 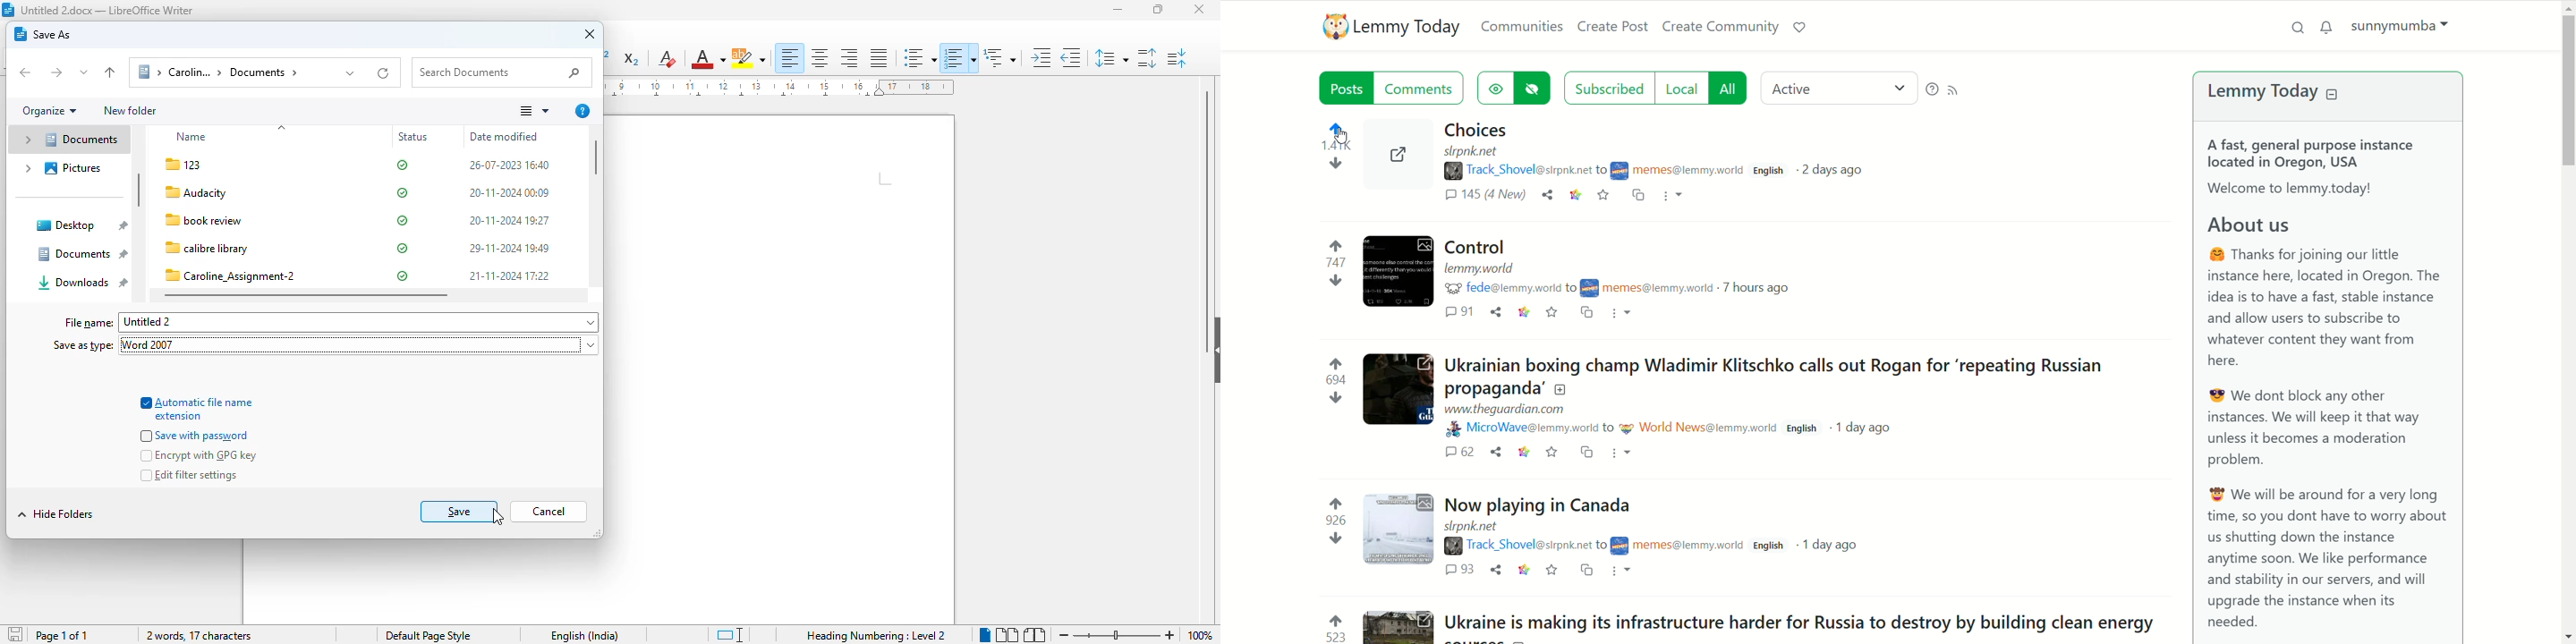 I want to click on file name, so click(x=233, y=221).